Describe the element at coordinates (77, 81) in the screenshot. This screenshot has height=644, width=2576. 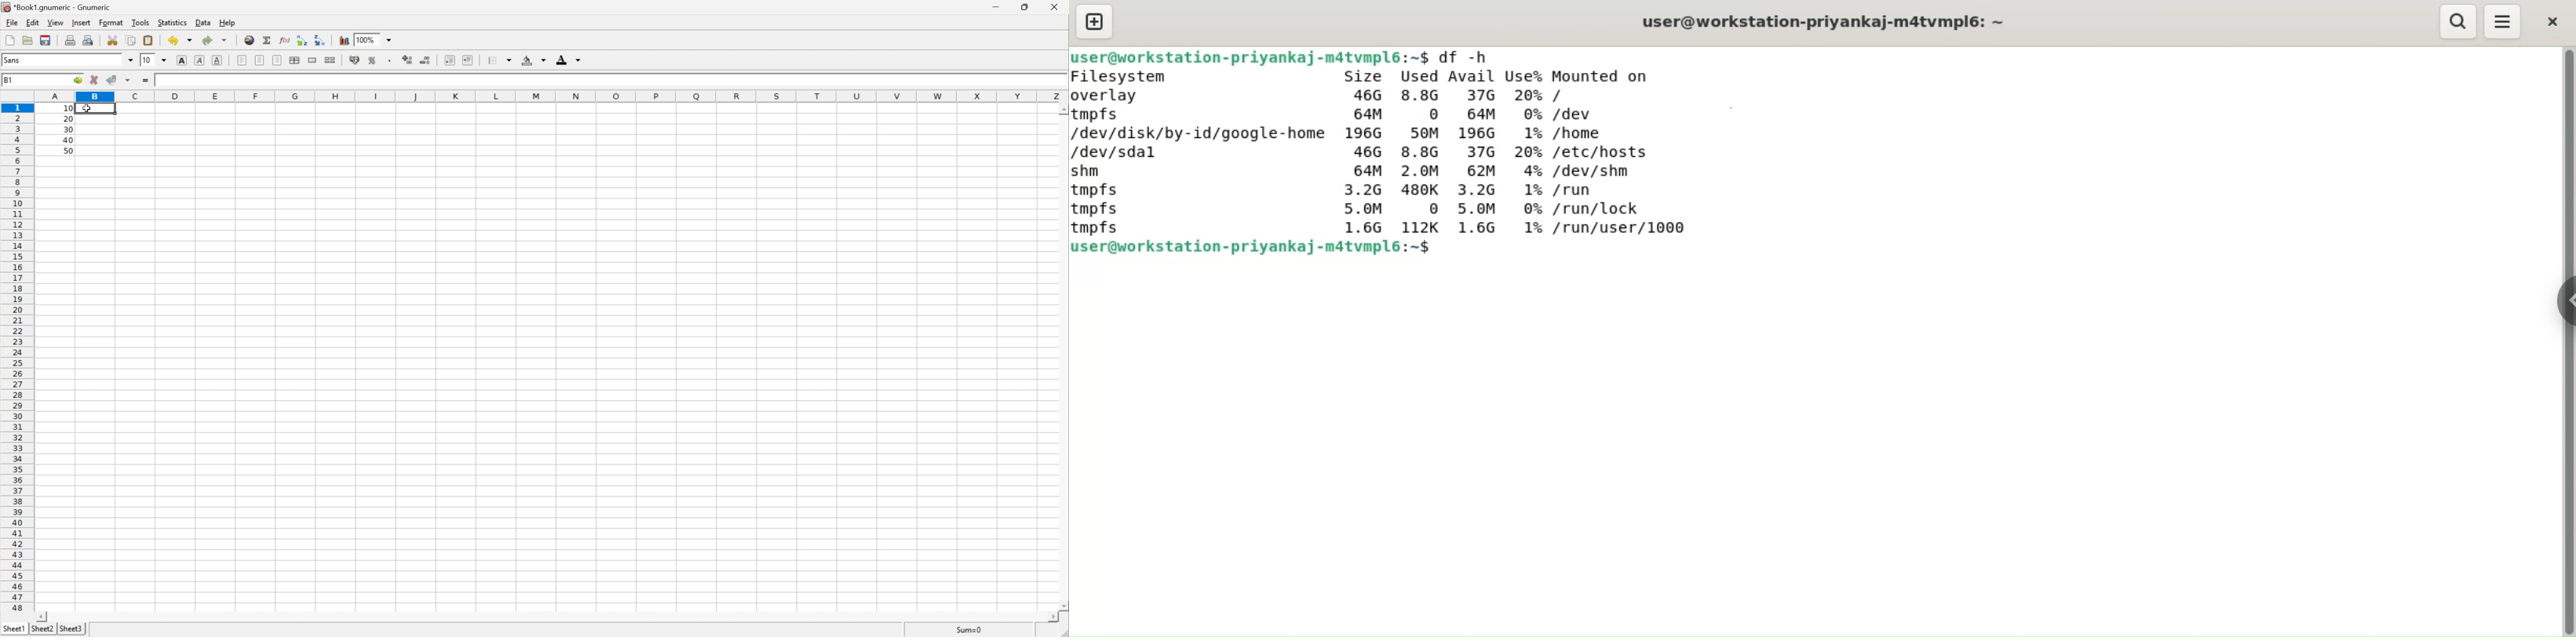
I see `Go To` at that location.